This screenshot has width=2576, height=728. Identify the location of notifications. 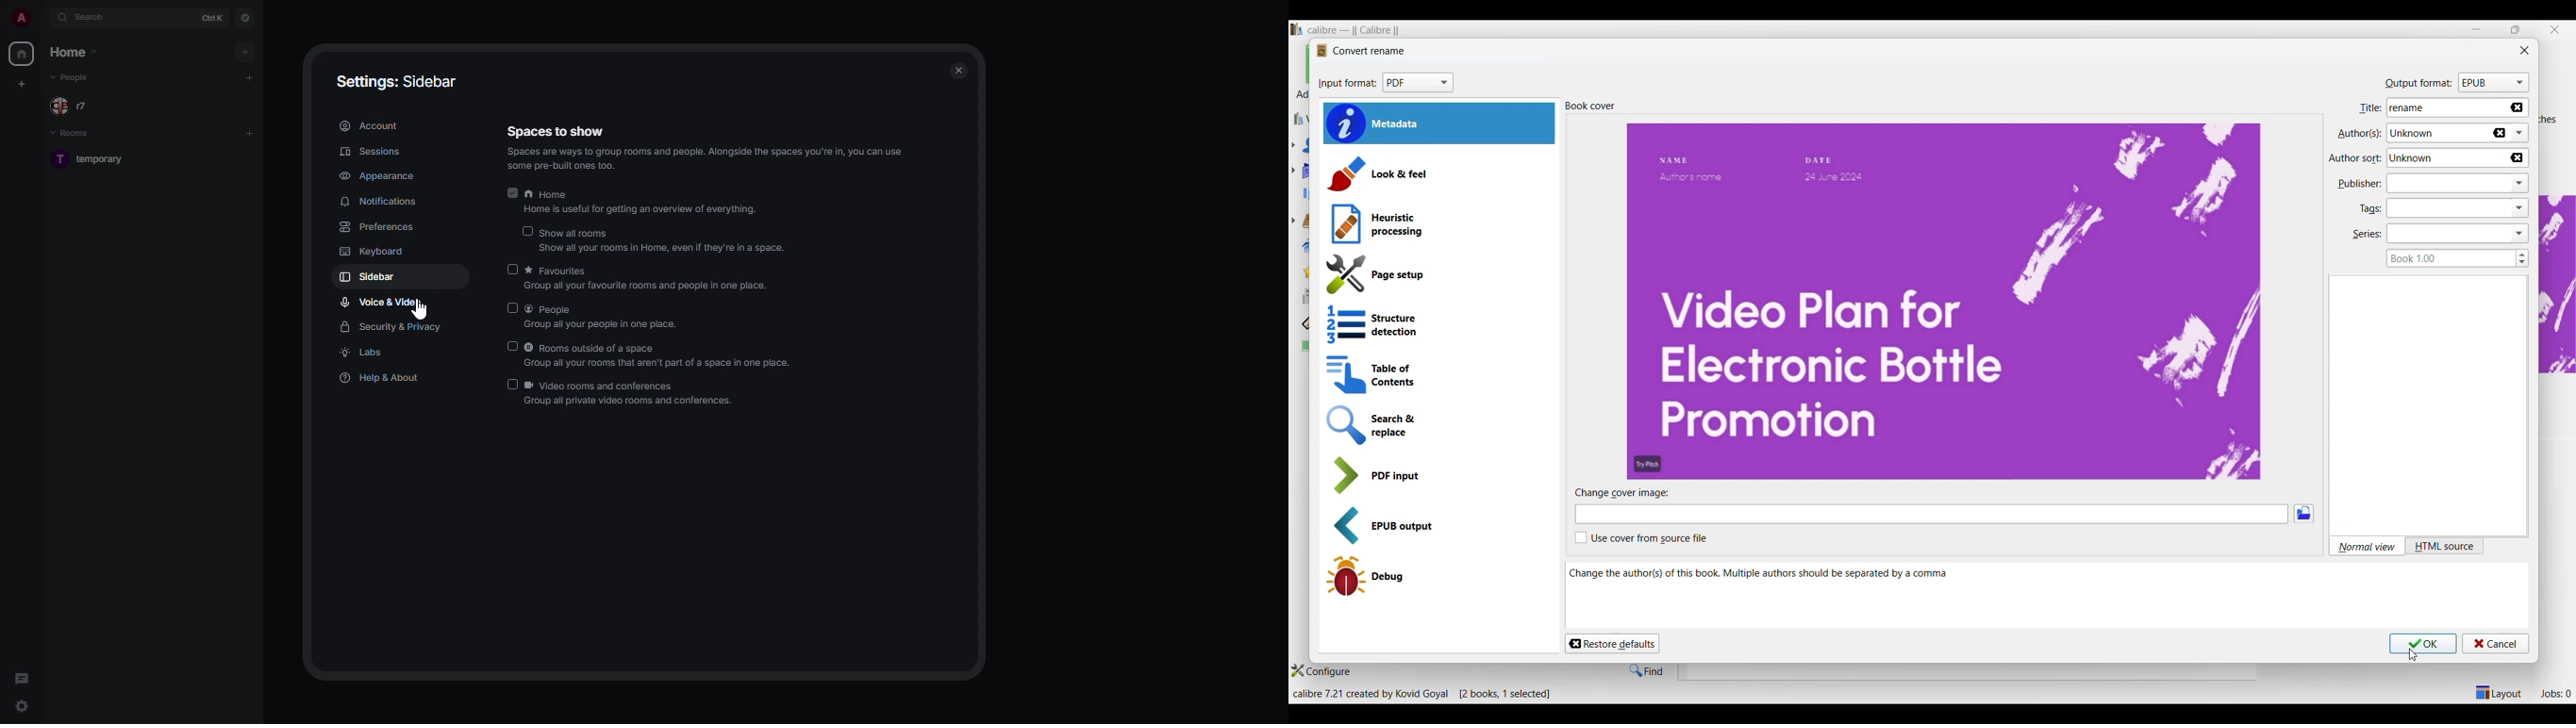
(378, 202).